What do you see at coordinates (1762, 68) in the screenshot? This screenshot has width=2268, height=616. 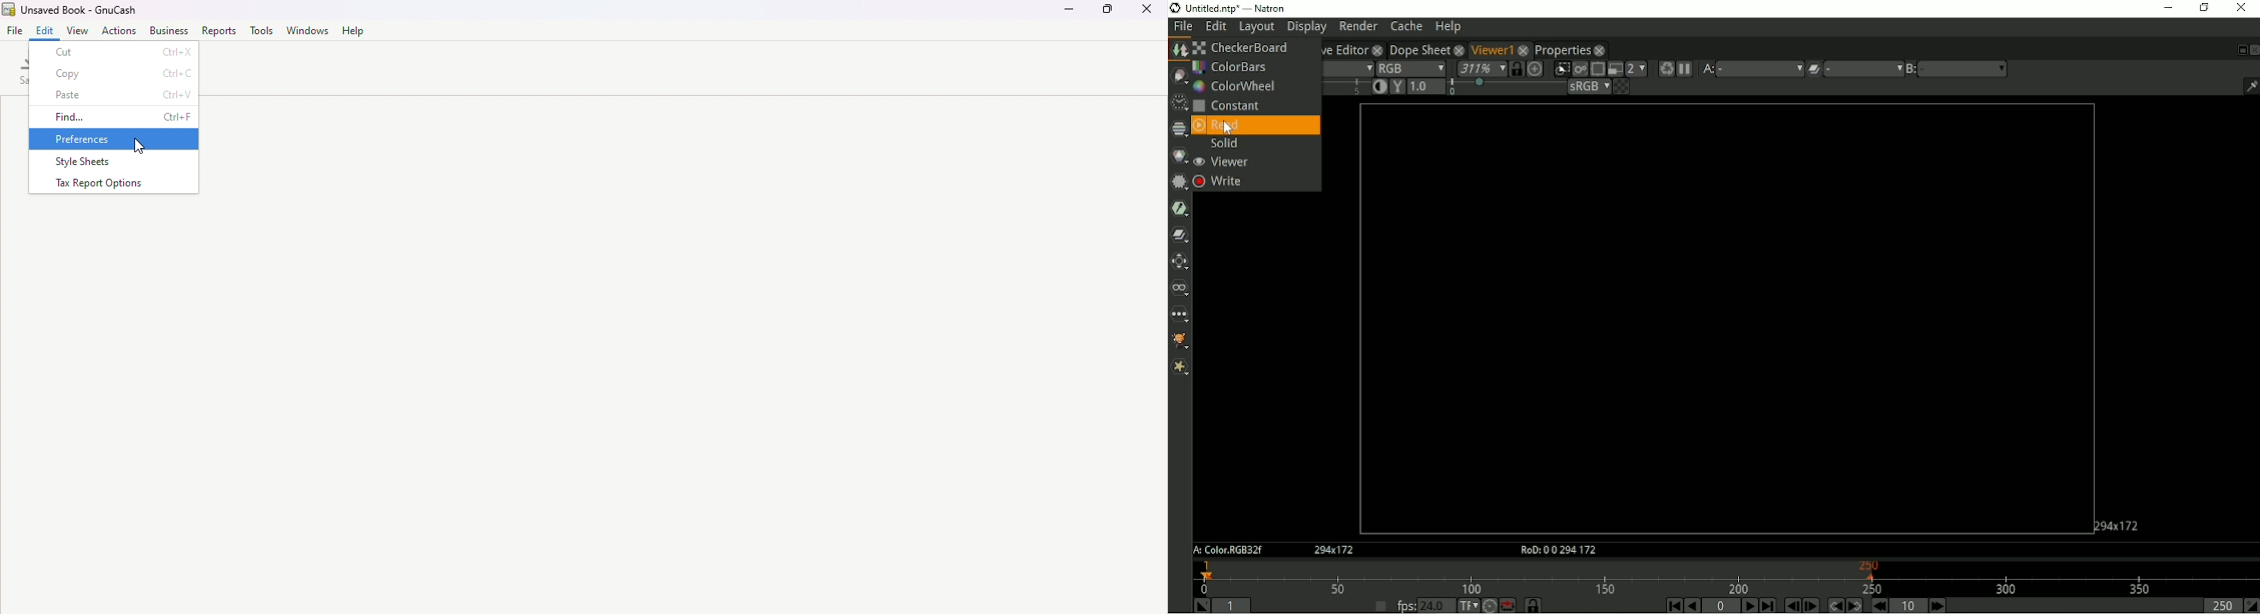 I see `a menu` at bounding box center [1762, 68].